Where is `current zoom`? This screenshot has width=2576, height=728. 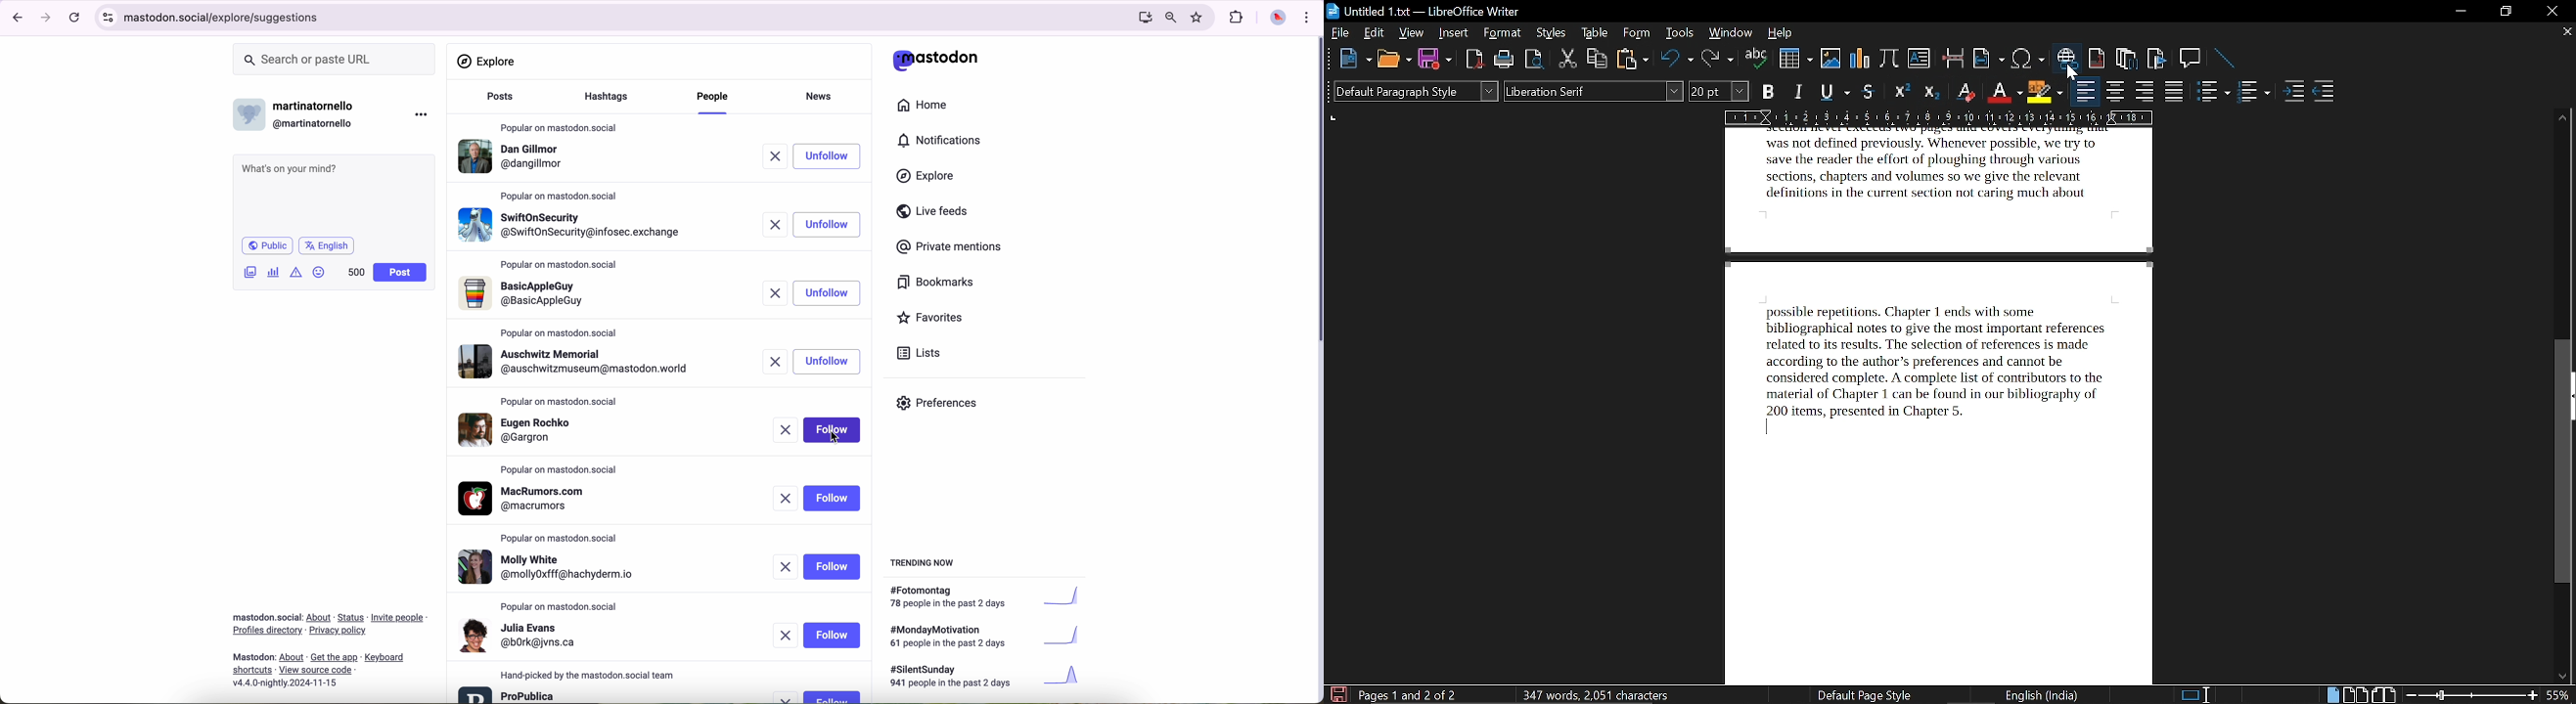 current zoom is located at coordinates (2561, 696).